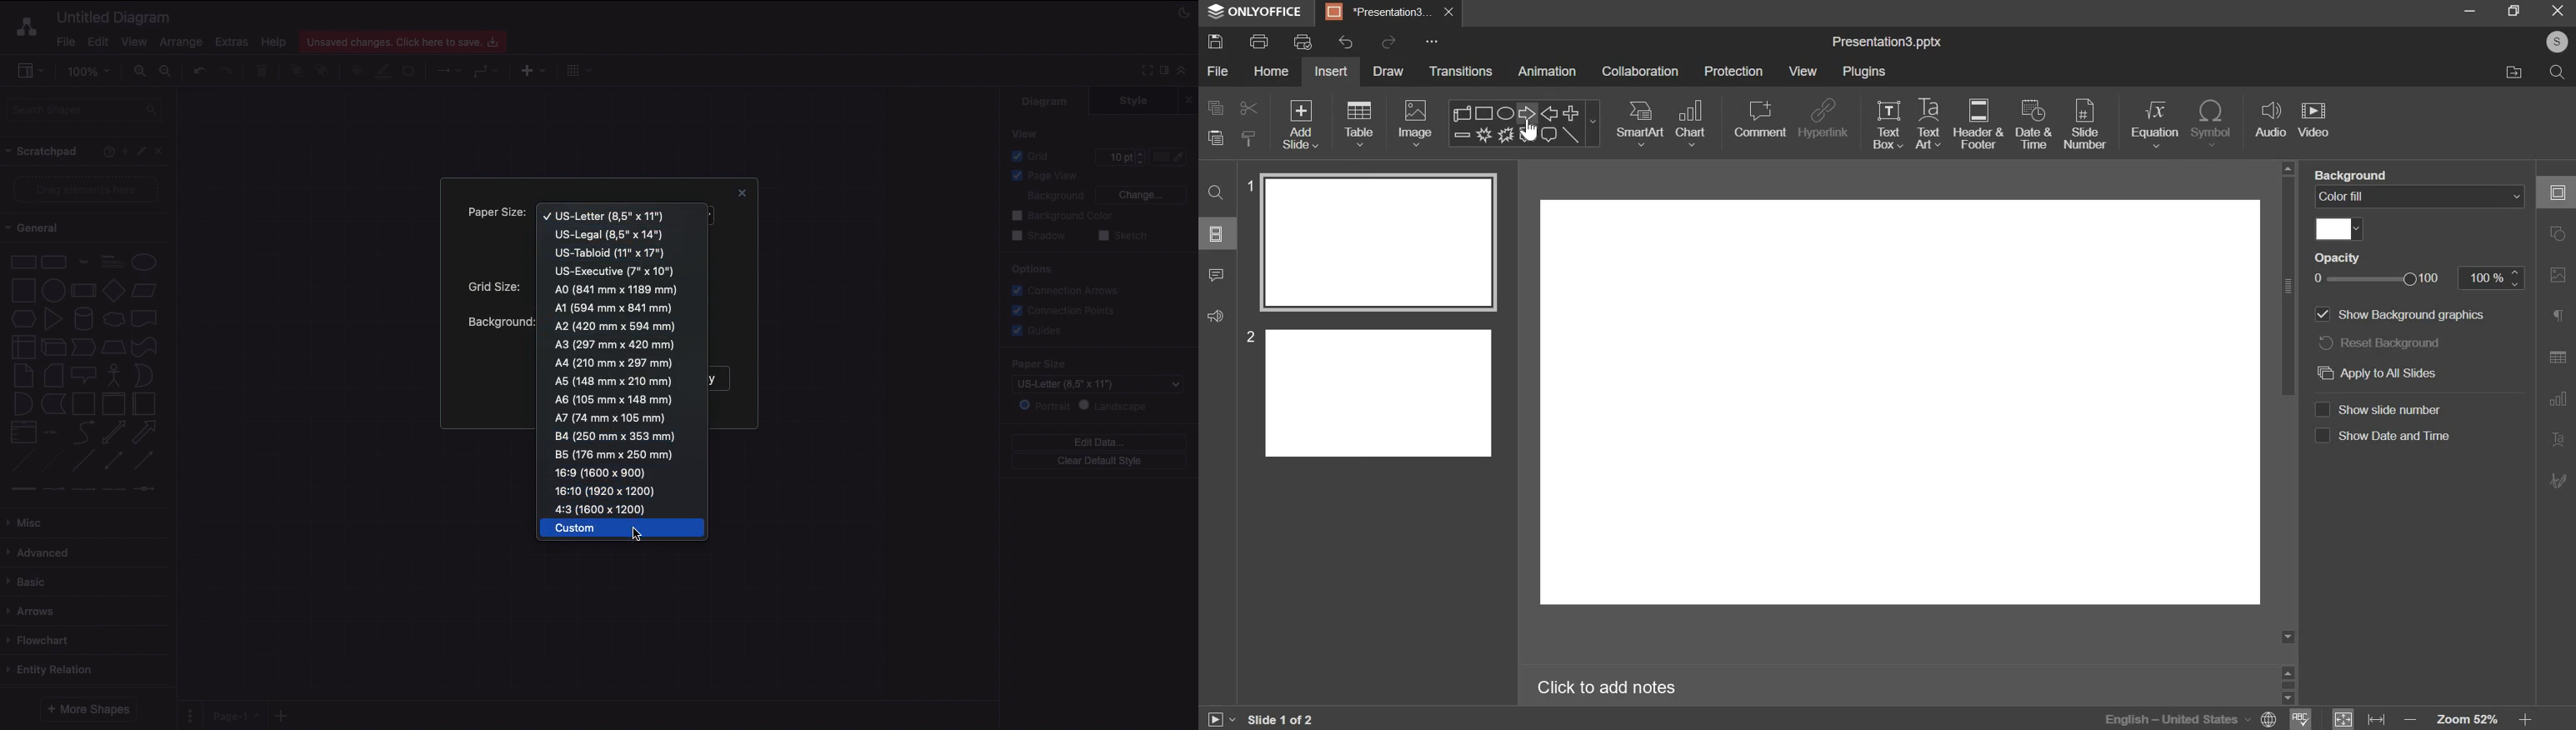 The width and height of the screenshot is (2576, 756). What do you see at coordinates (1432, 41) in the screenshot?
I see `customize quick access` at bounding box center [1432, 41].